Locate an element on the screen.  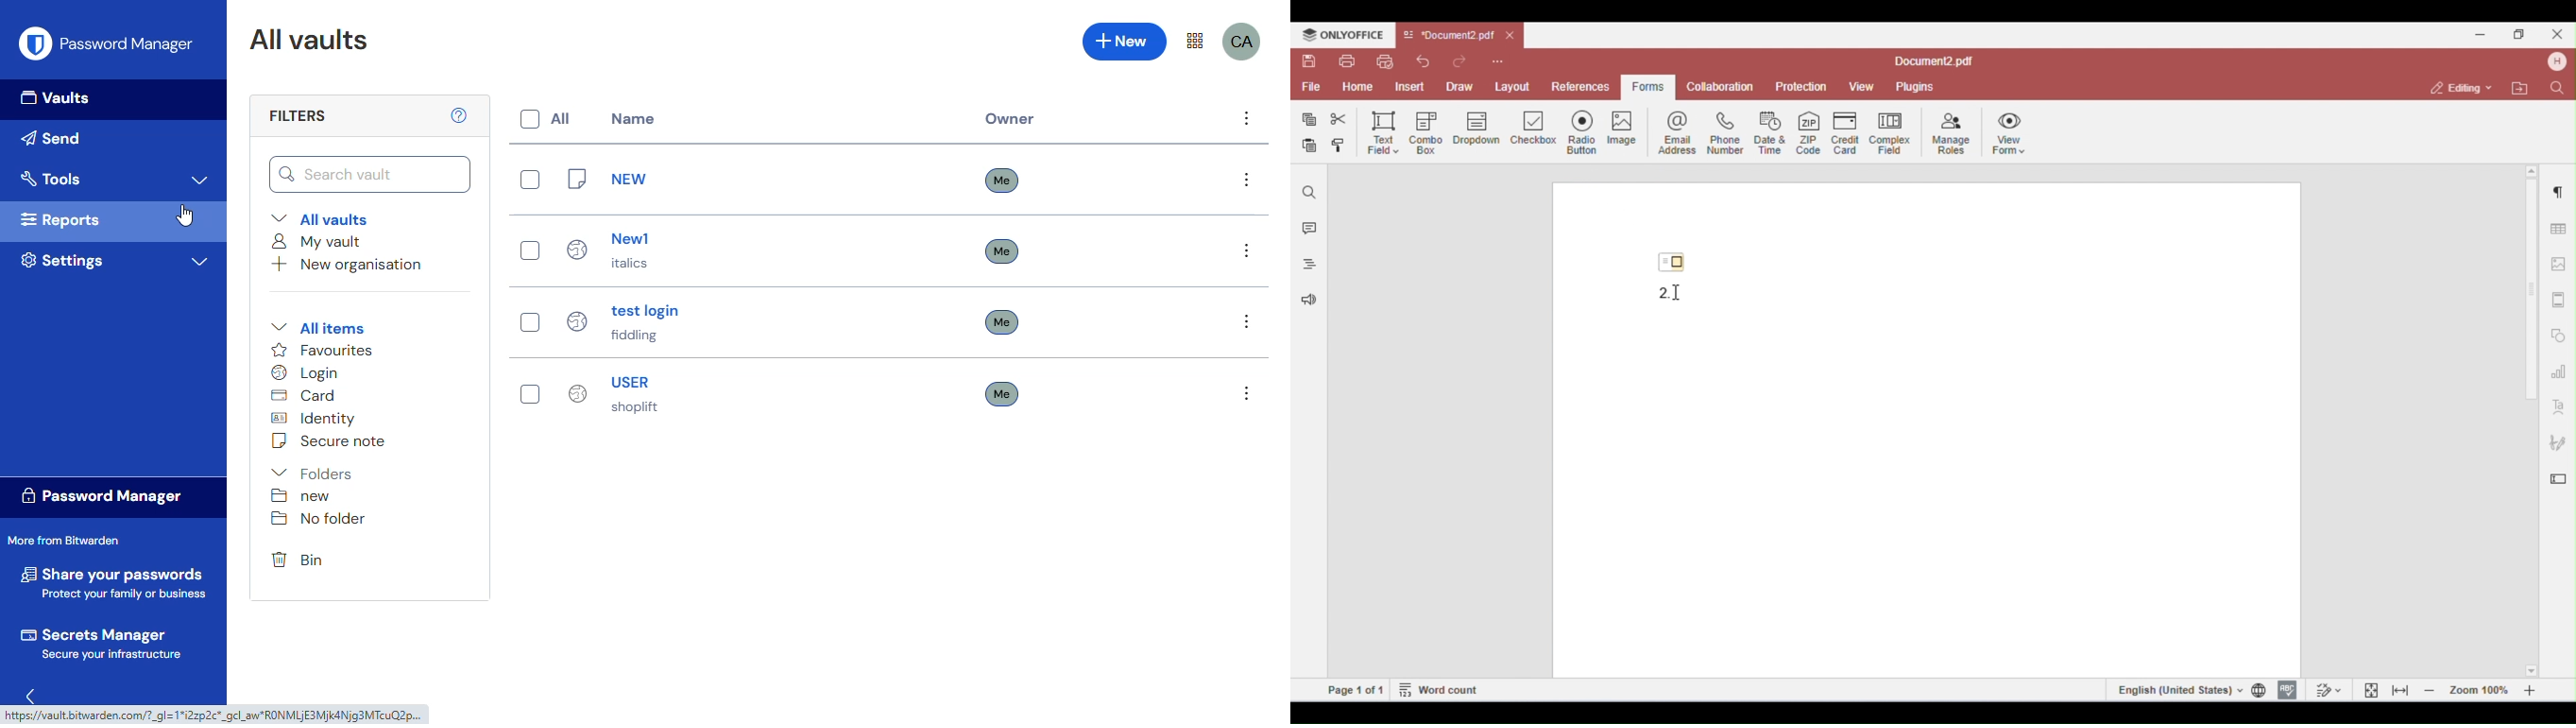
hide is located at coordinates (36, 692).